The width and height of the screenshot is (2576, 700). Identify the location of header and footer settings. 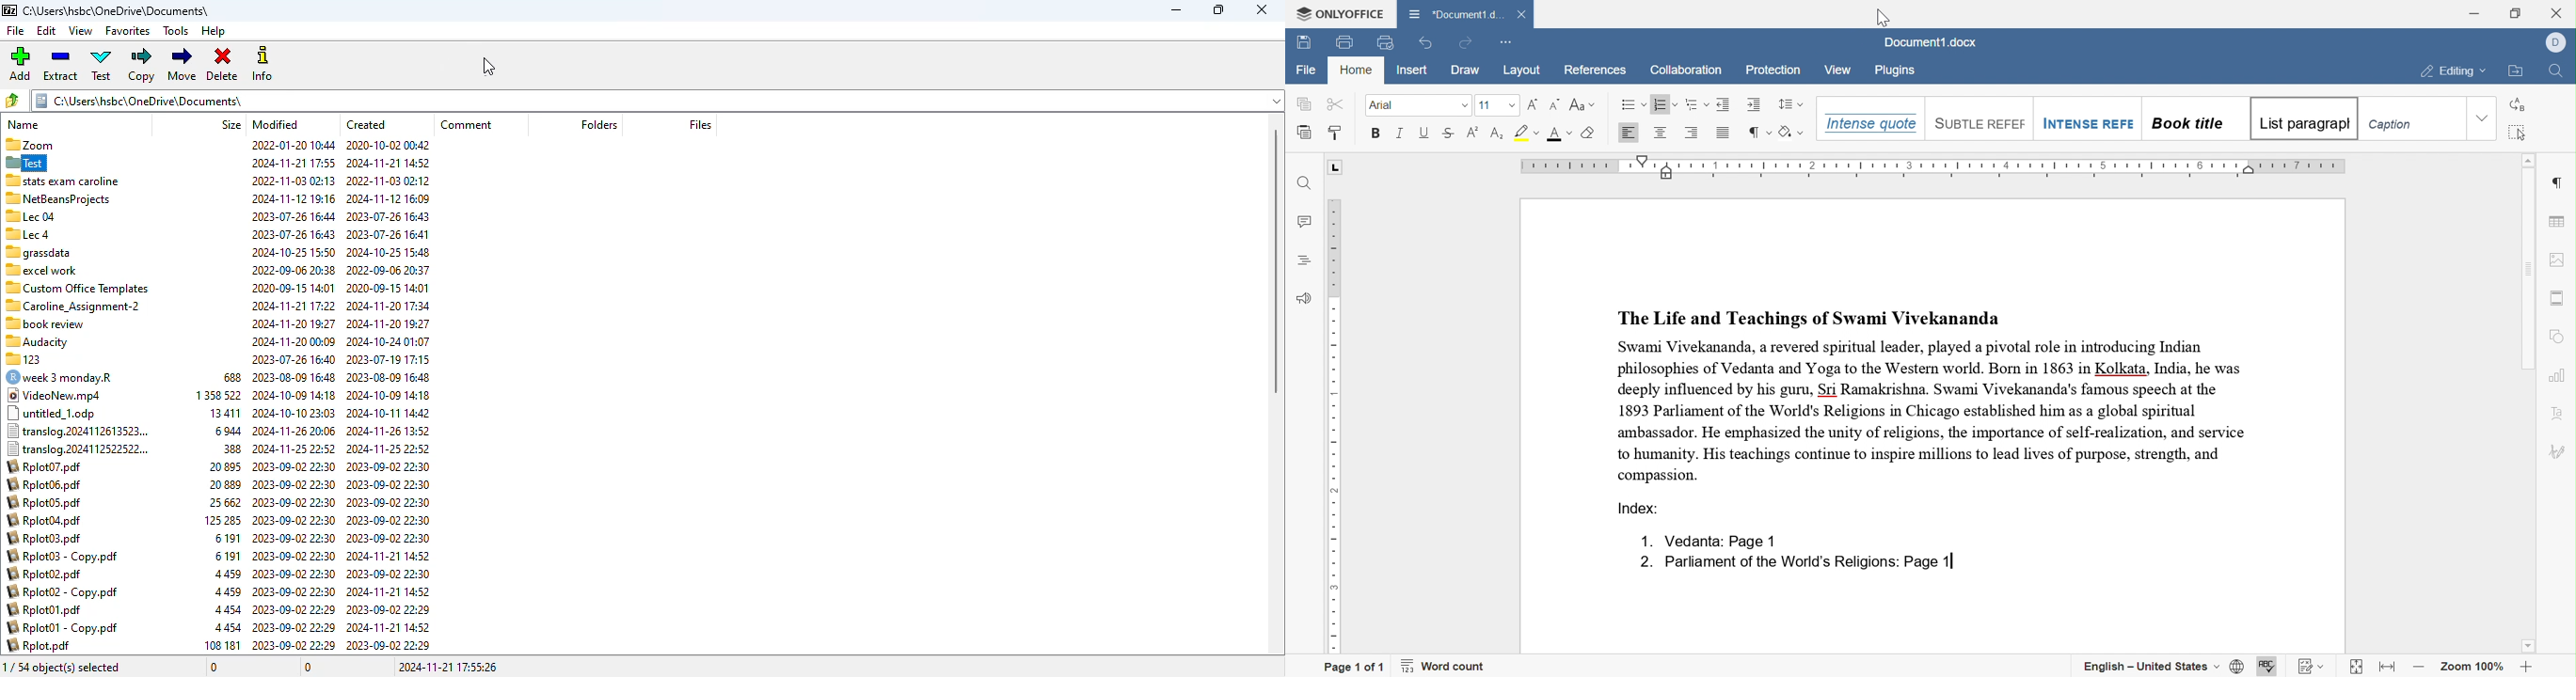
(2556, 298).